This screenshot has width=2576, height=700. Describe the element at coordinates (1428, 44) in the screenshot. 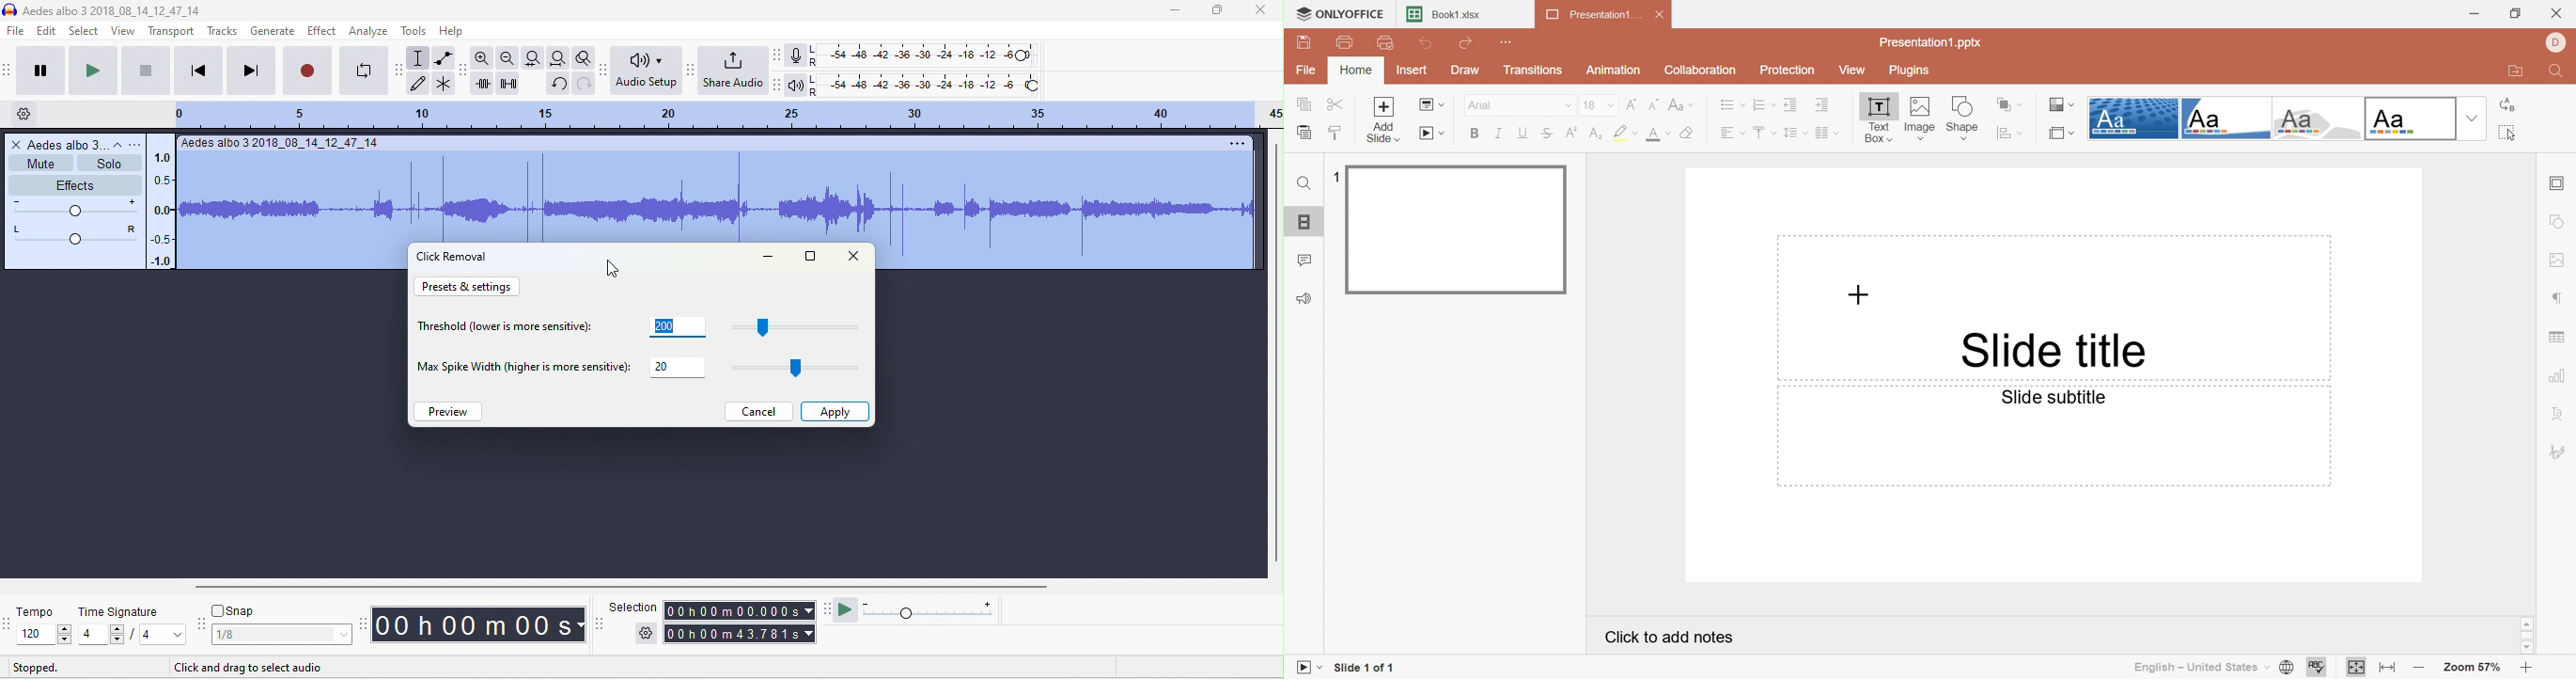

I see `Undo` at that location.